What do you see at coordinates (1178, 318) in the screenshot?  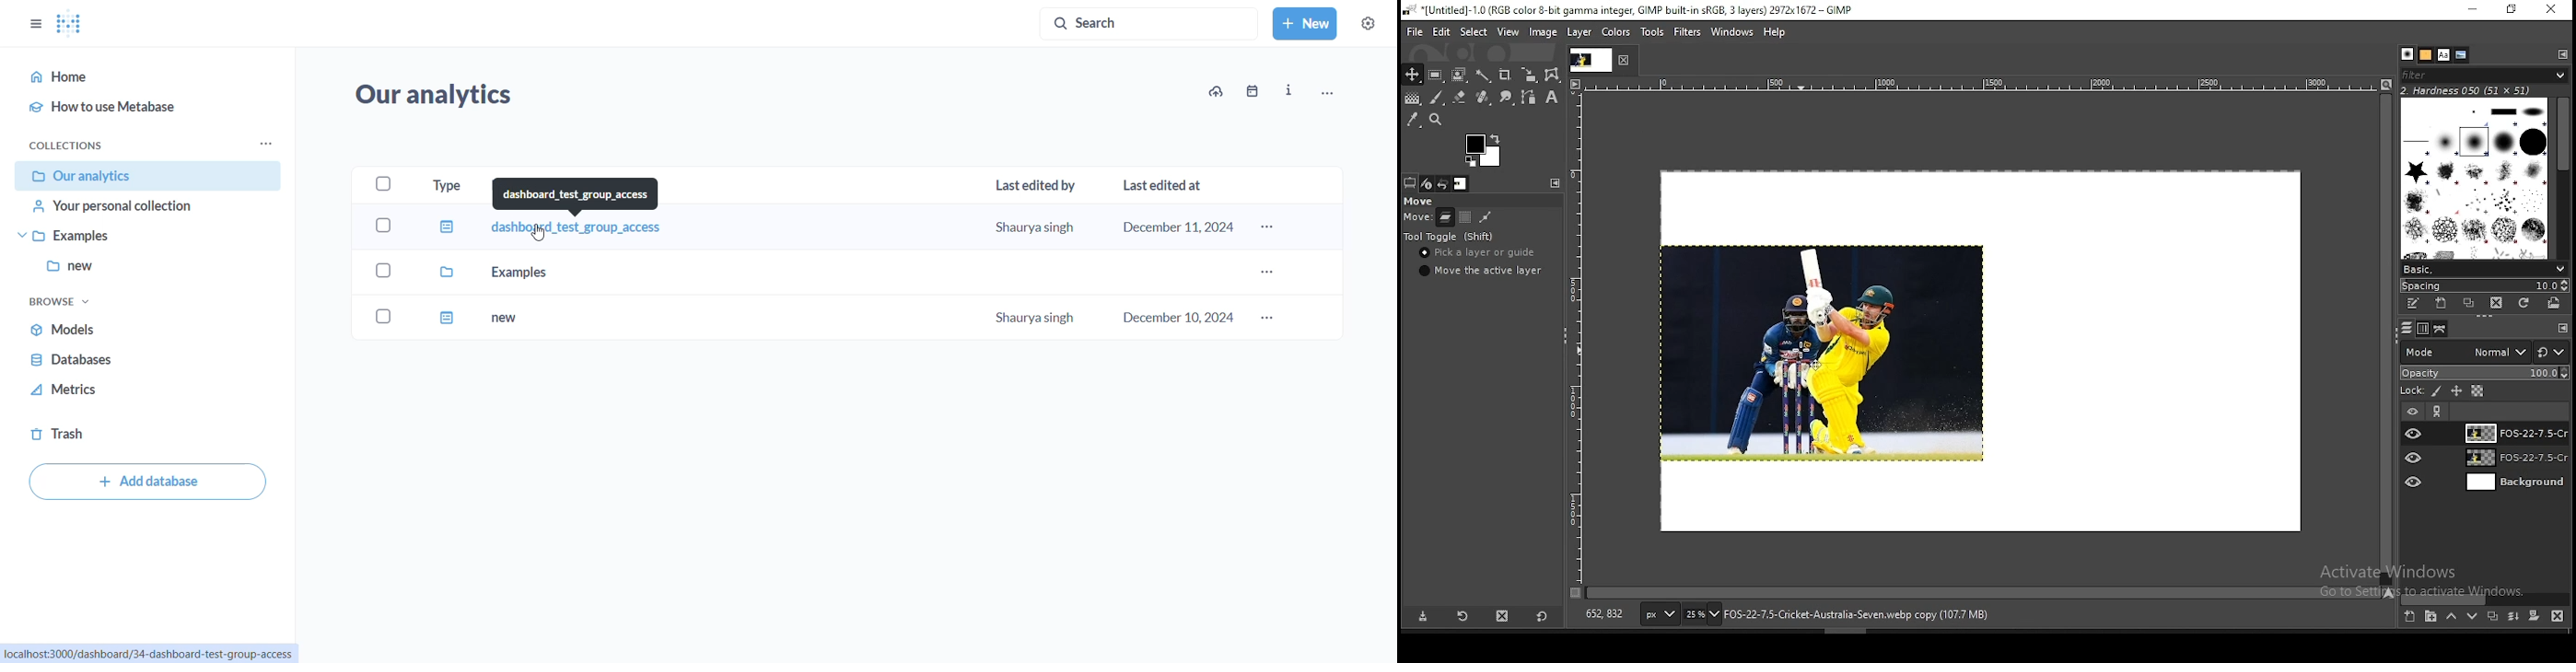 I see `December 10,2024` at bounding box center [1178, 318].